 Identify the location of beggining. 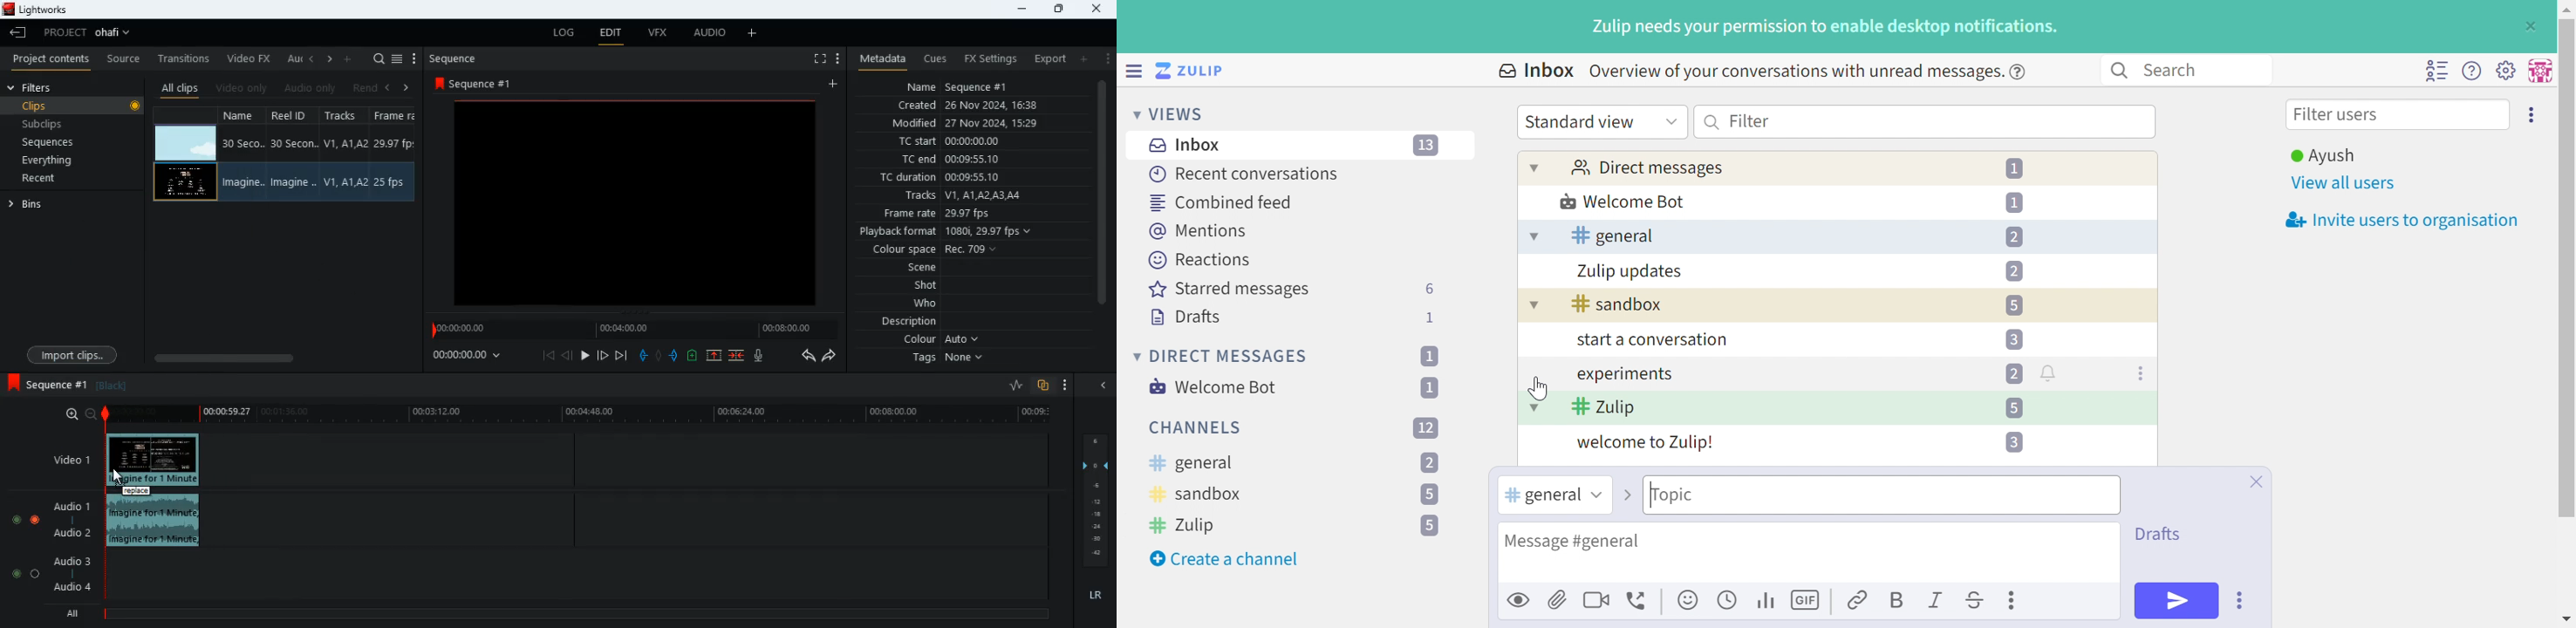
(549, 355).